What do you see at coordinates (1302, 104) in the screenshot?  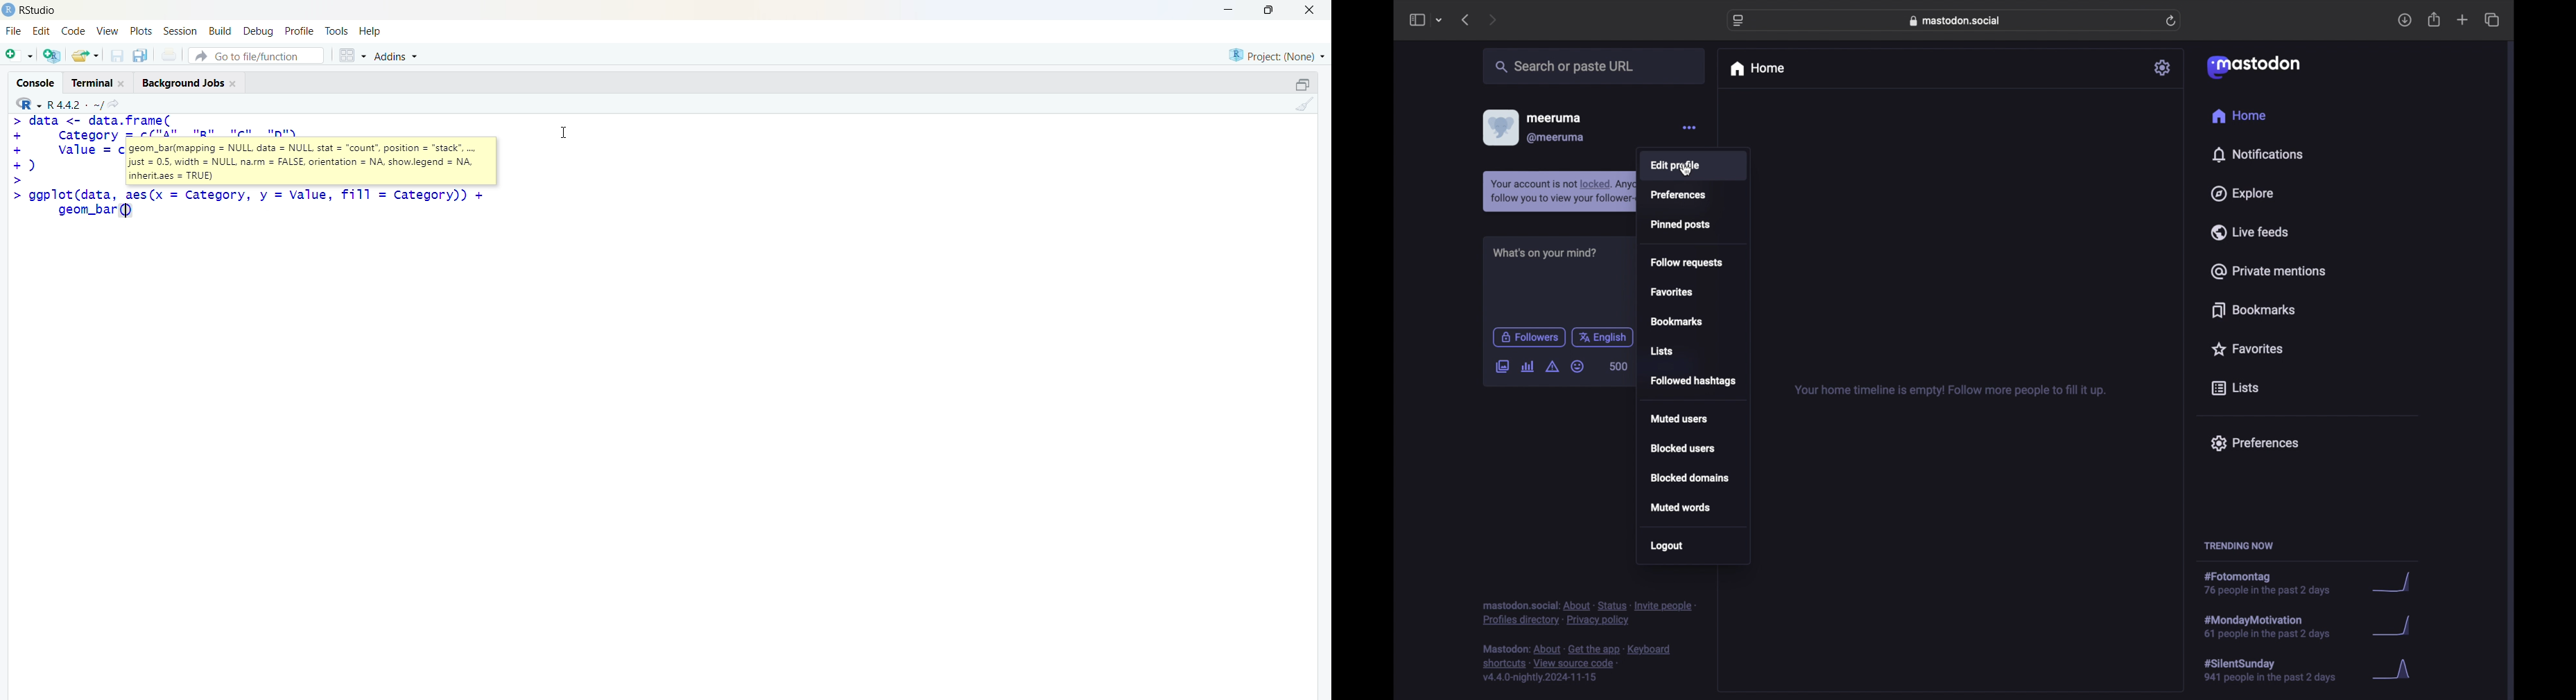 I see `clear console` at bounding box center [1302, 104].